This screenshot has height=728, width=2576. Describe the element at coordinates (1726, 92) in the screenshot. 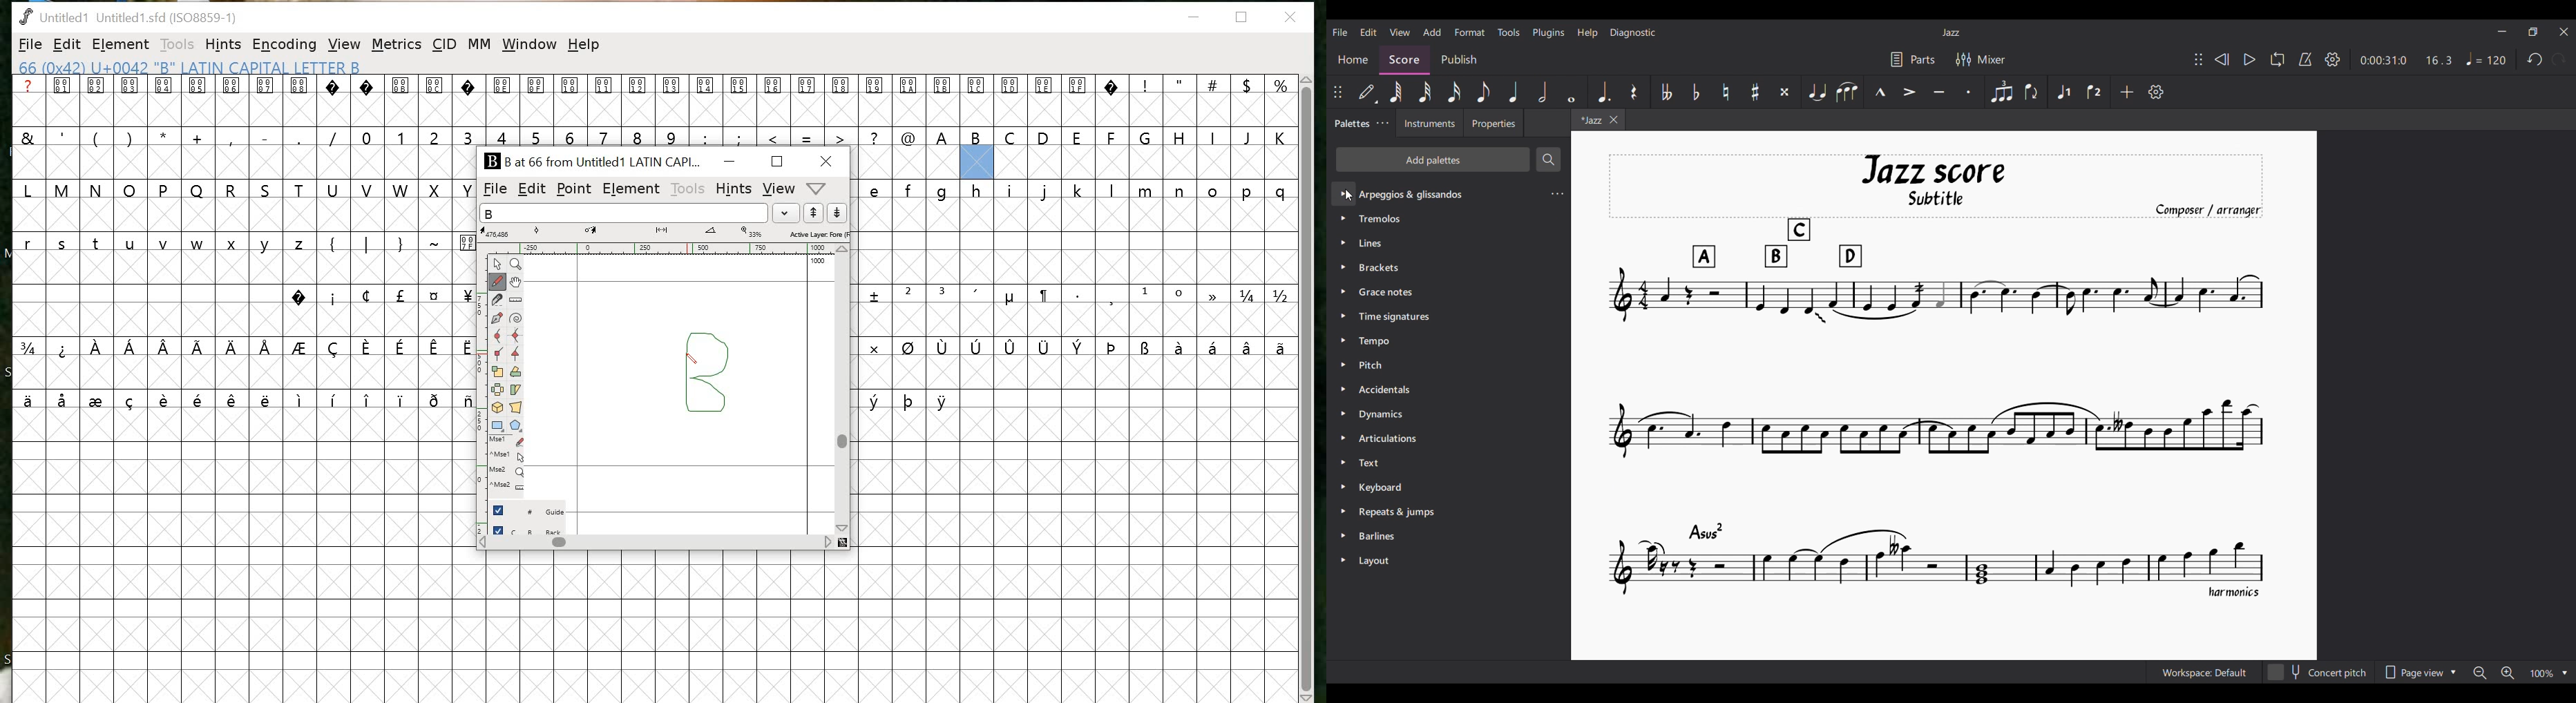

I see `Toggle natural` at that location.